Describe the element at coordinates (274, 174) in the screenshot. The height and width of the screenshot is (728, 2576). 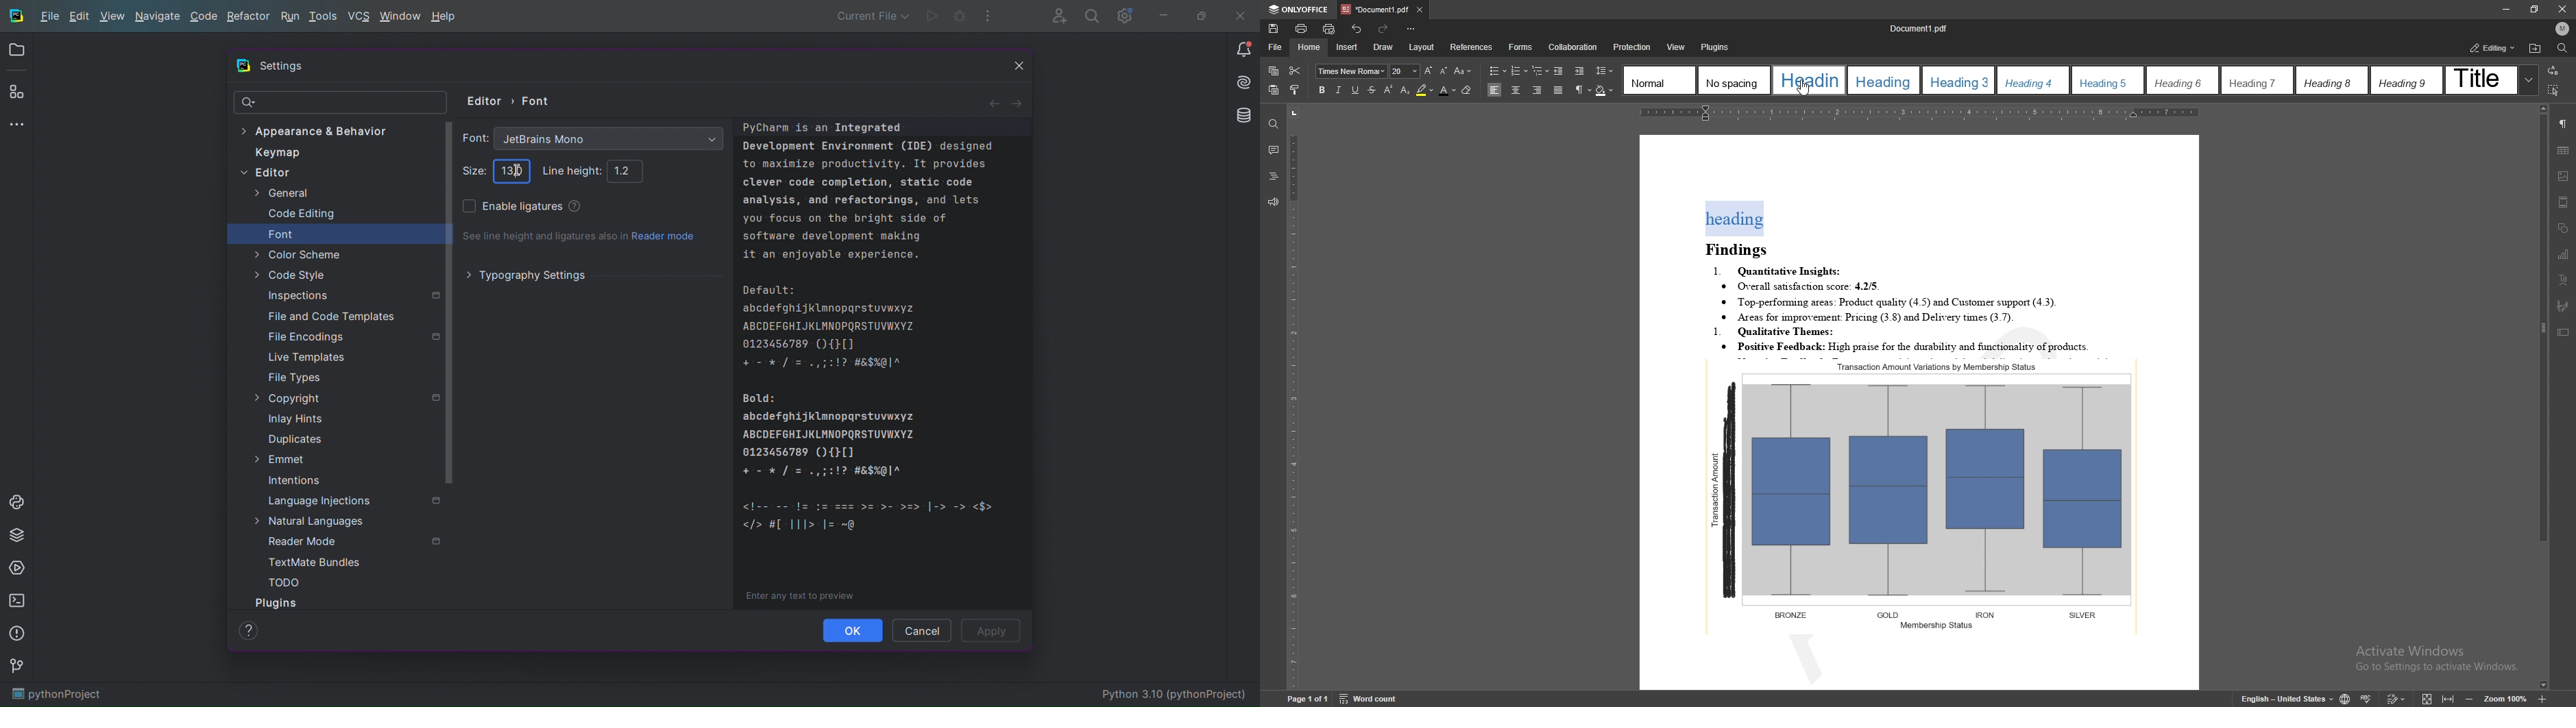
I see `Editor` at that location.